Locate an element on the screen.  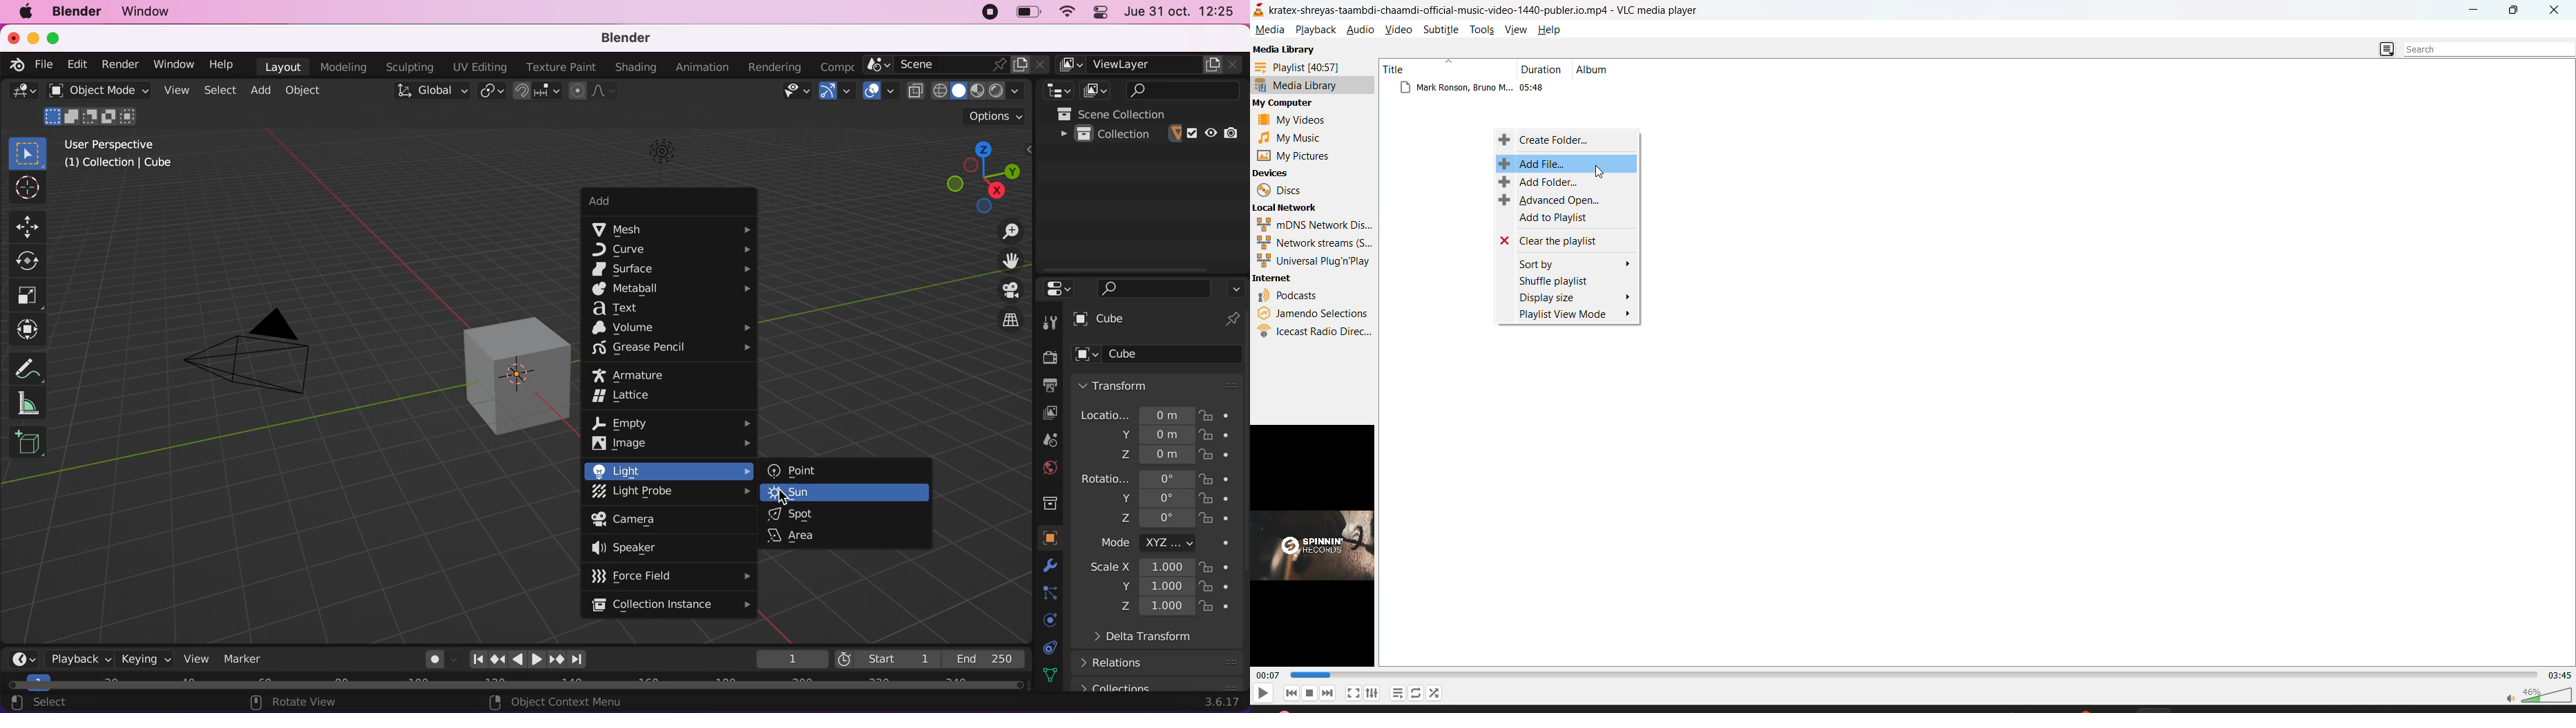
change view is located at coordinates (2384, 50).